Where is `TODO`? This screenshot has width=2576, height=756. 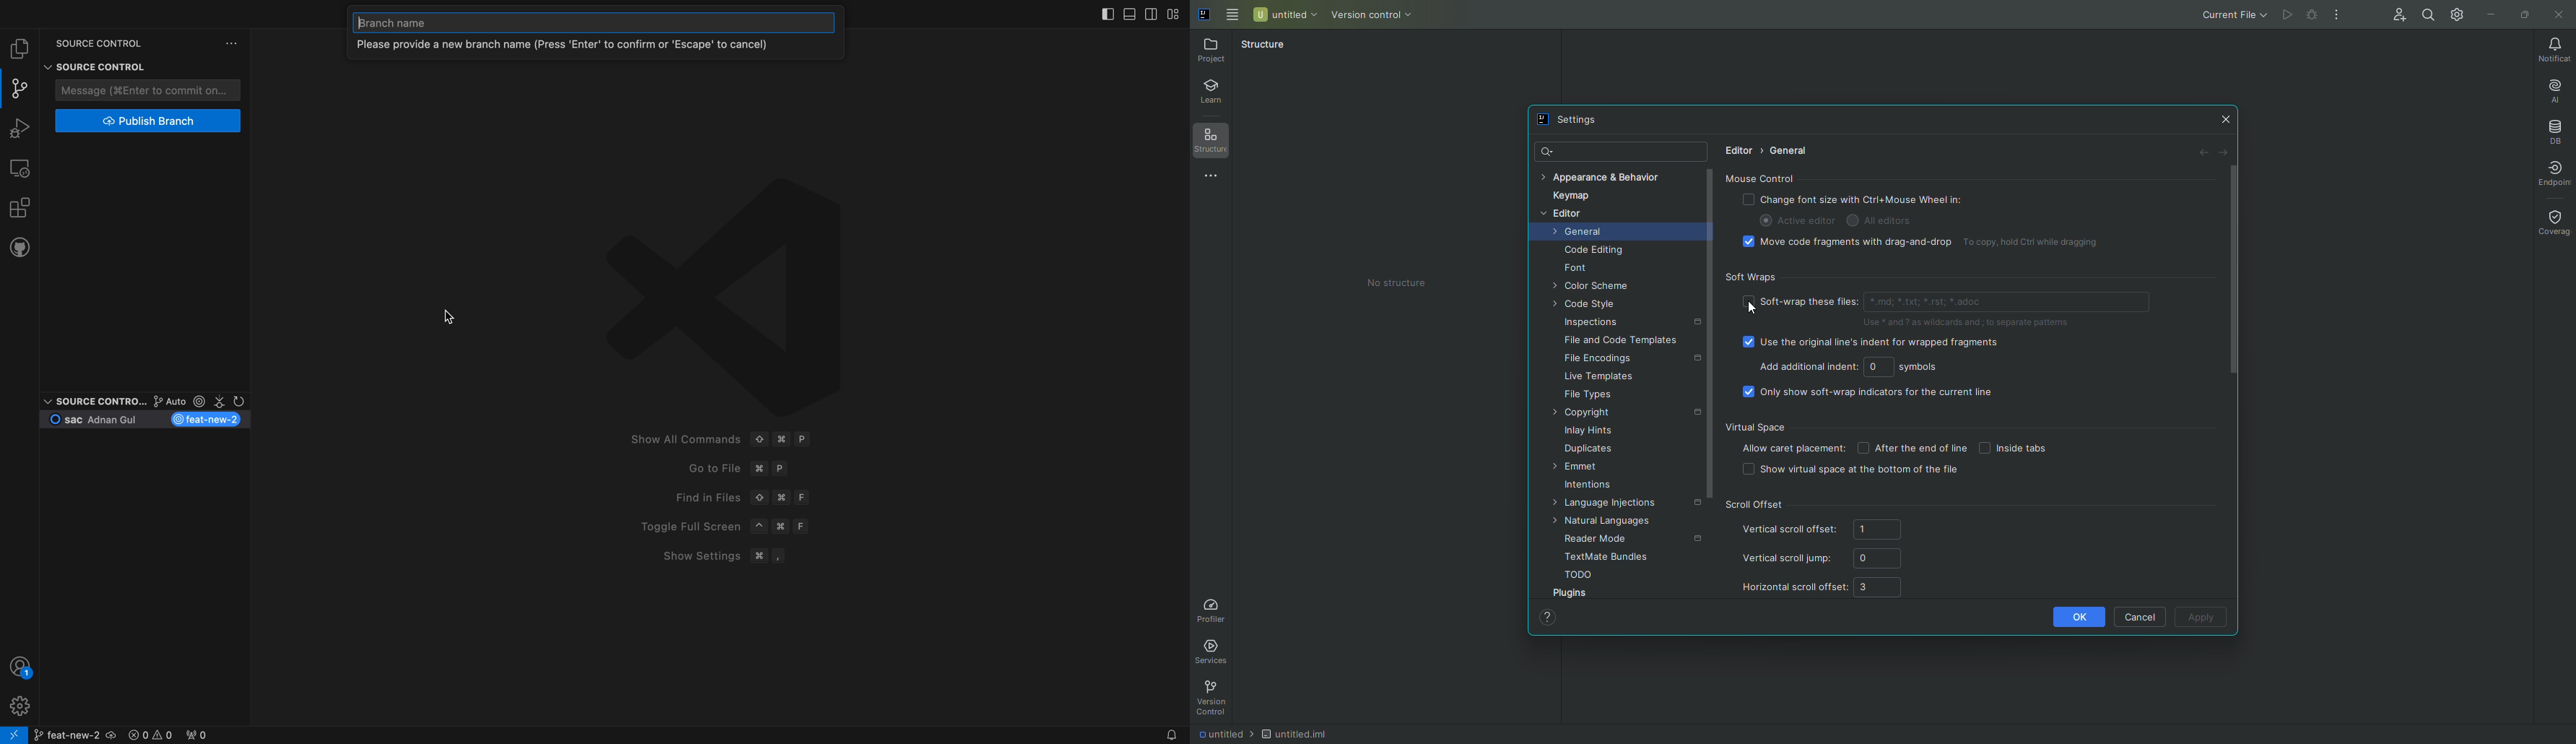 TODO is located at coordinates (1580, 574).